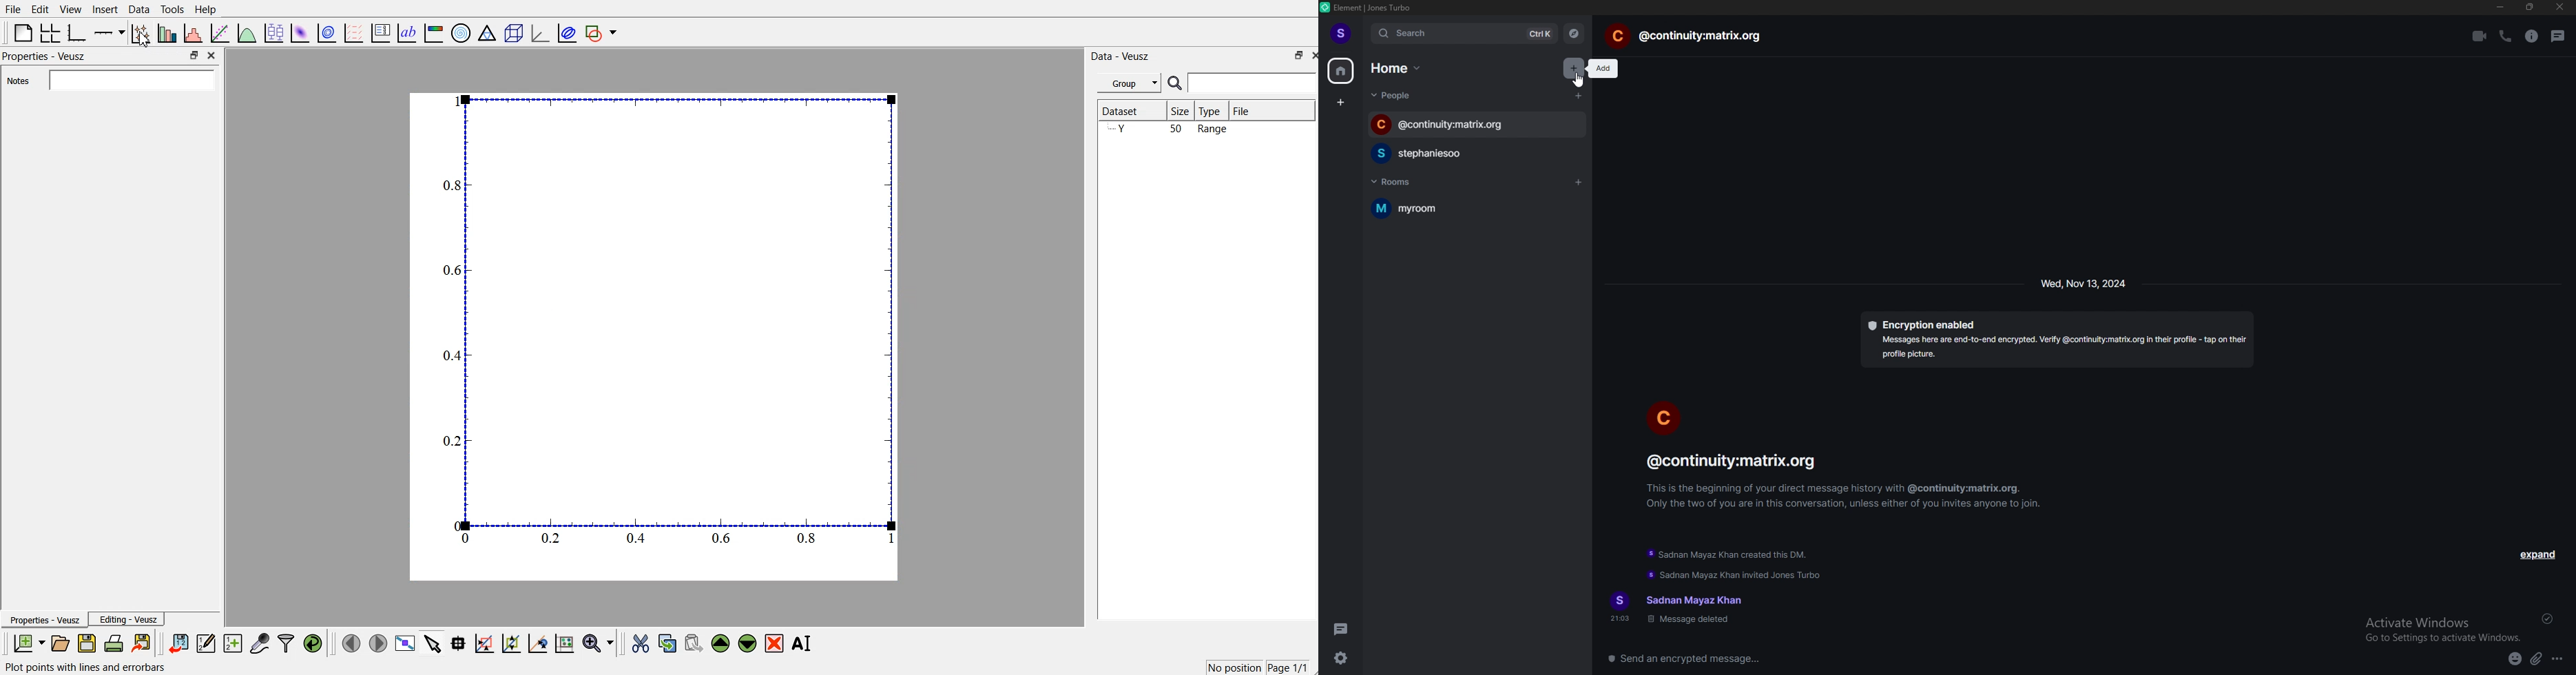 The width and height of the screenshot is (2576, 700). What do you see at coordinates (539, 30) in the screenshot?
I see `3d graph` at bounding box center [539, 30].